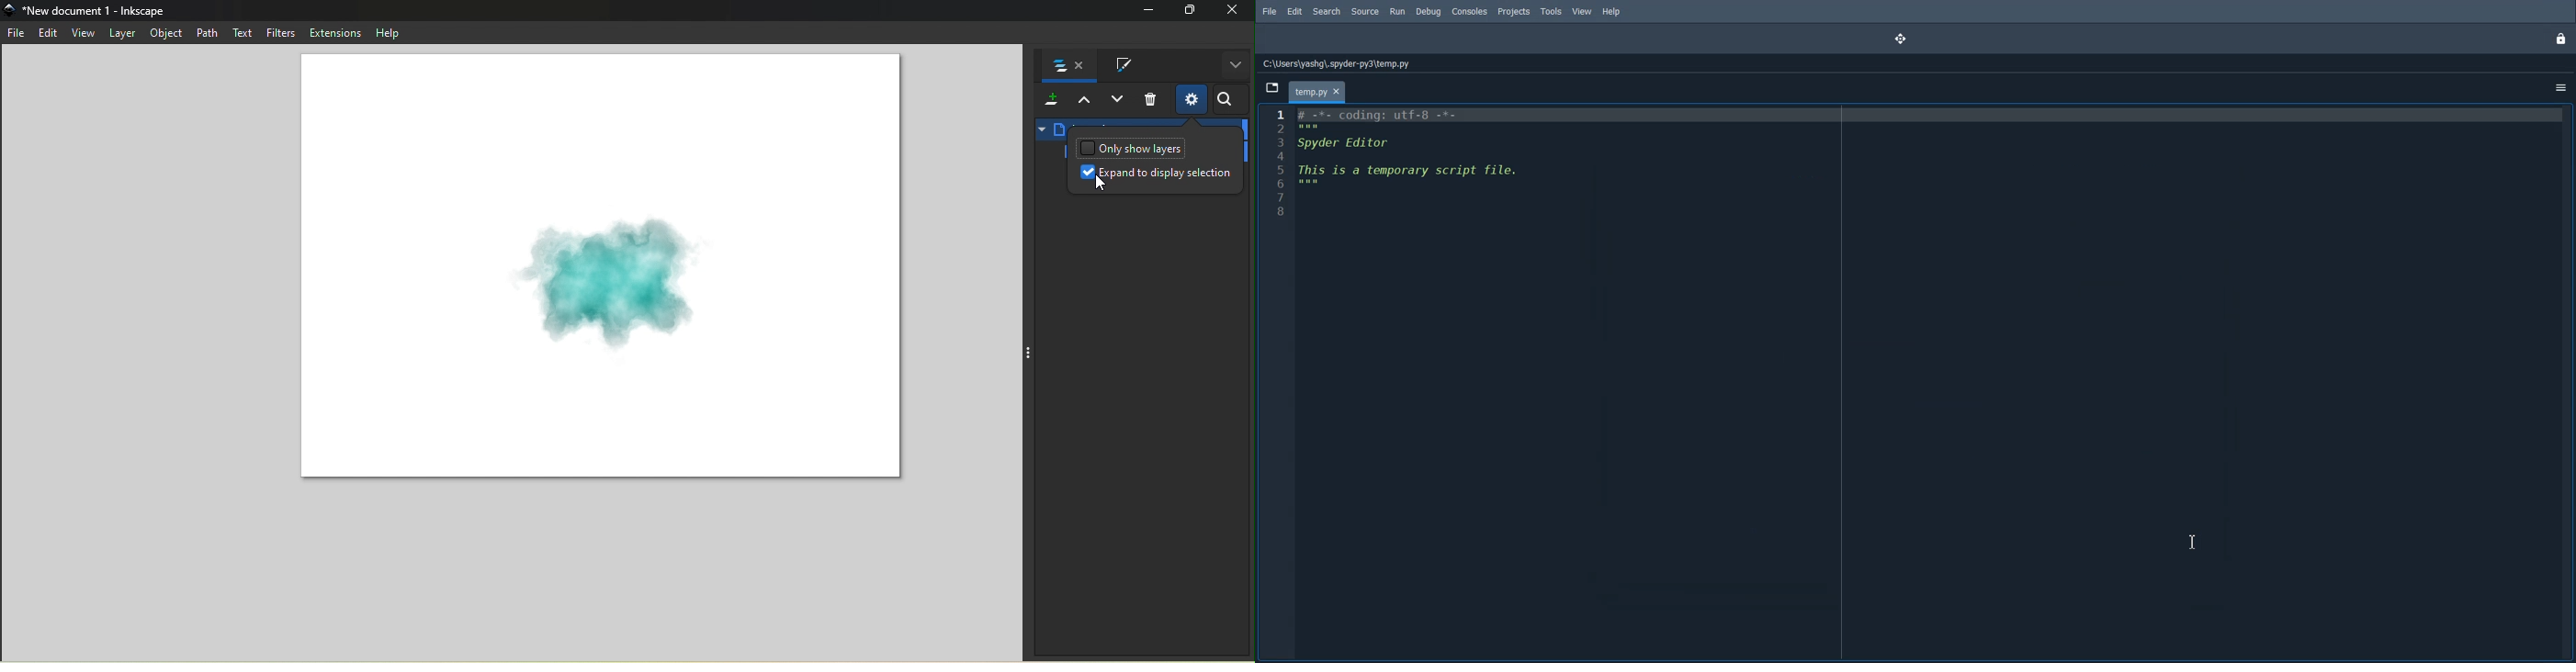 The width and height of the screenshot is (2576, 672). What do you see at coordinates (2194, 542) in the screenshot?
I see `Text Cursor` at bounding box center [2194, 542].